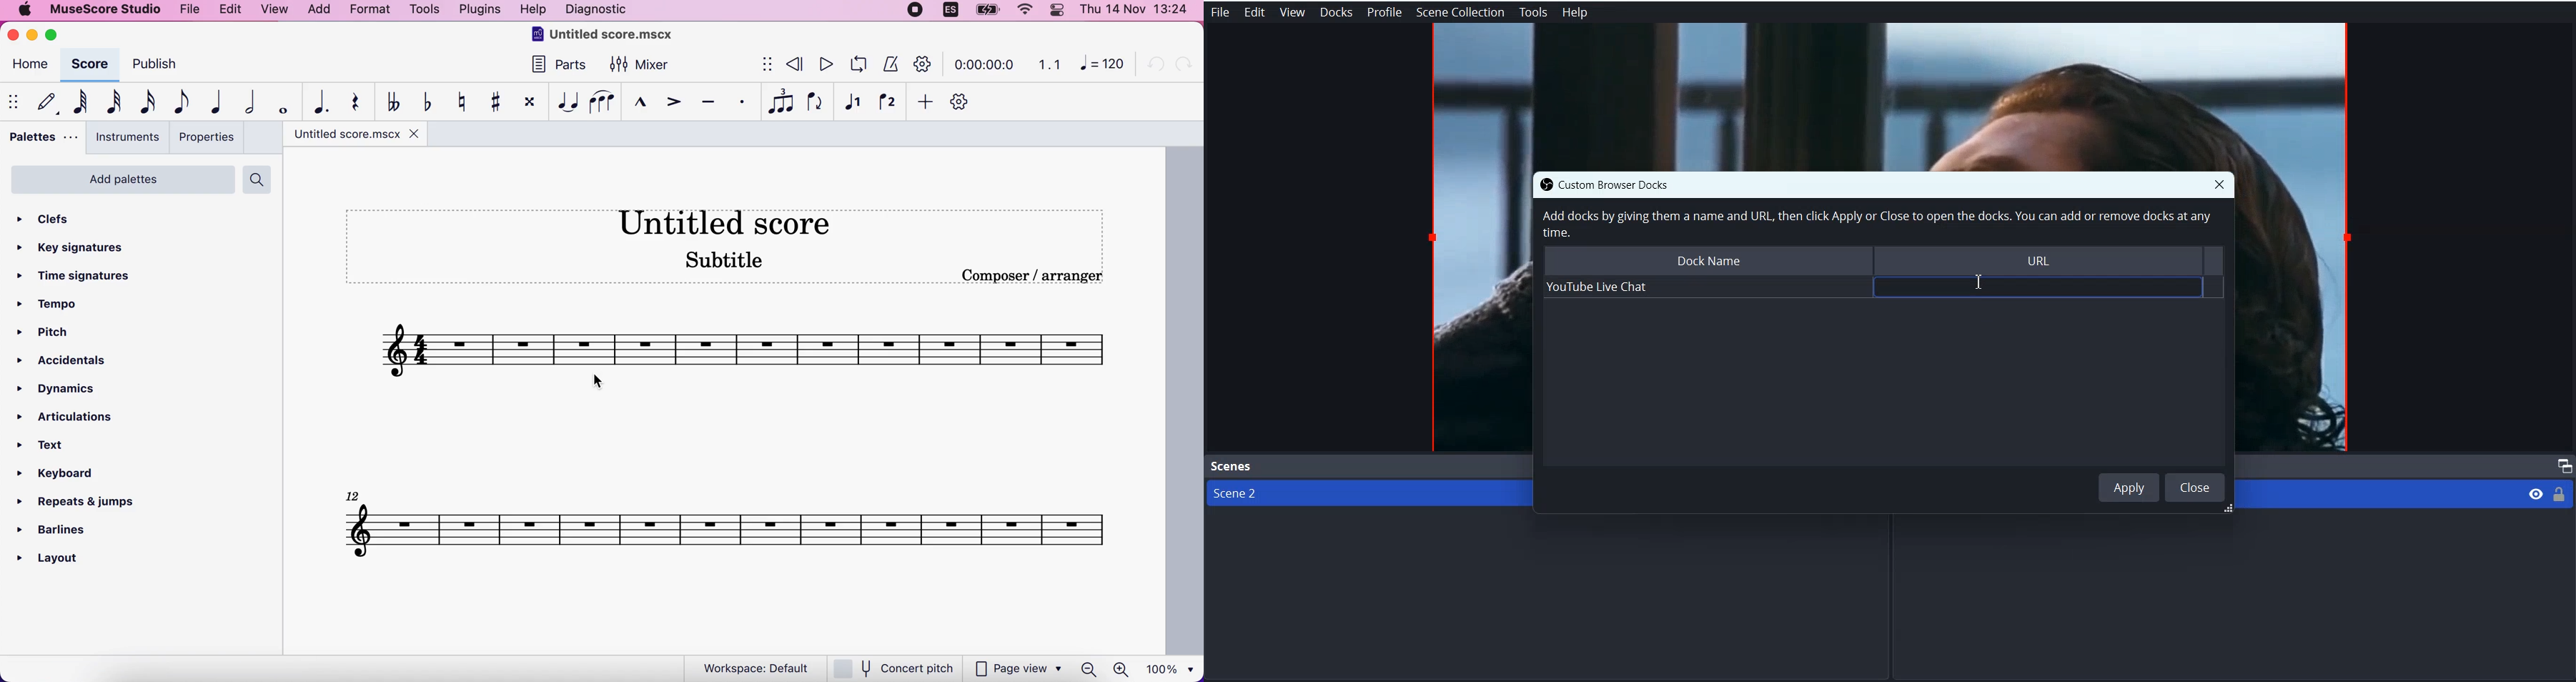 This screenshot has width=2576, height=700. What do you see at coordinates (2297, 314) in the screenshot?
I see `File Preview window` at bounding box center [2297, 314].